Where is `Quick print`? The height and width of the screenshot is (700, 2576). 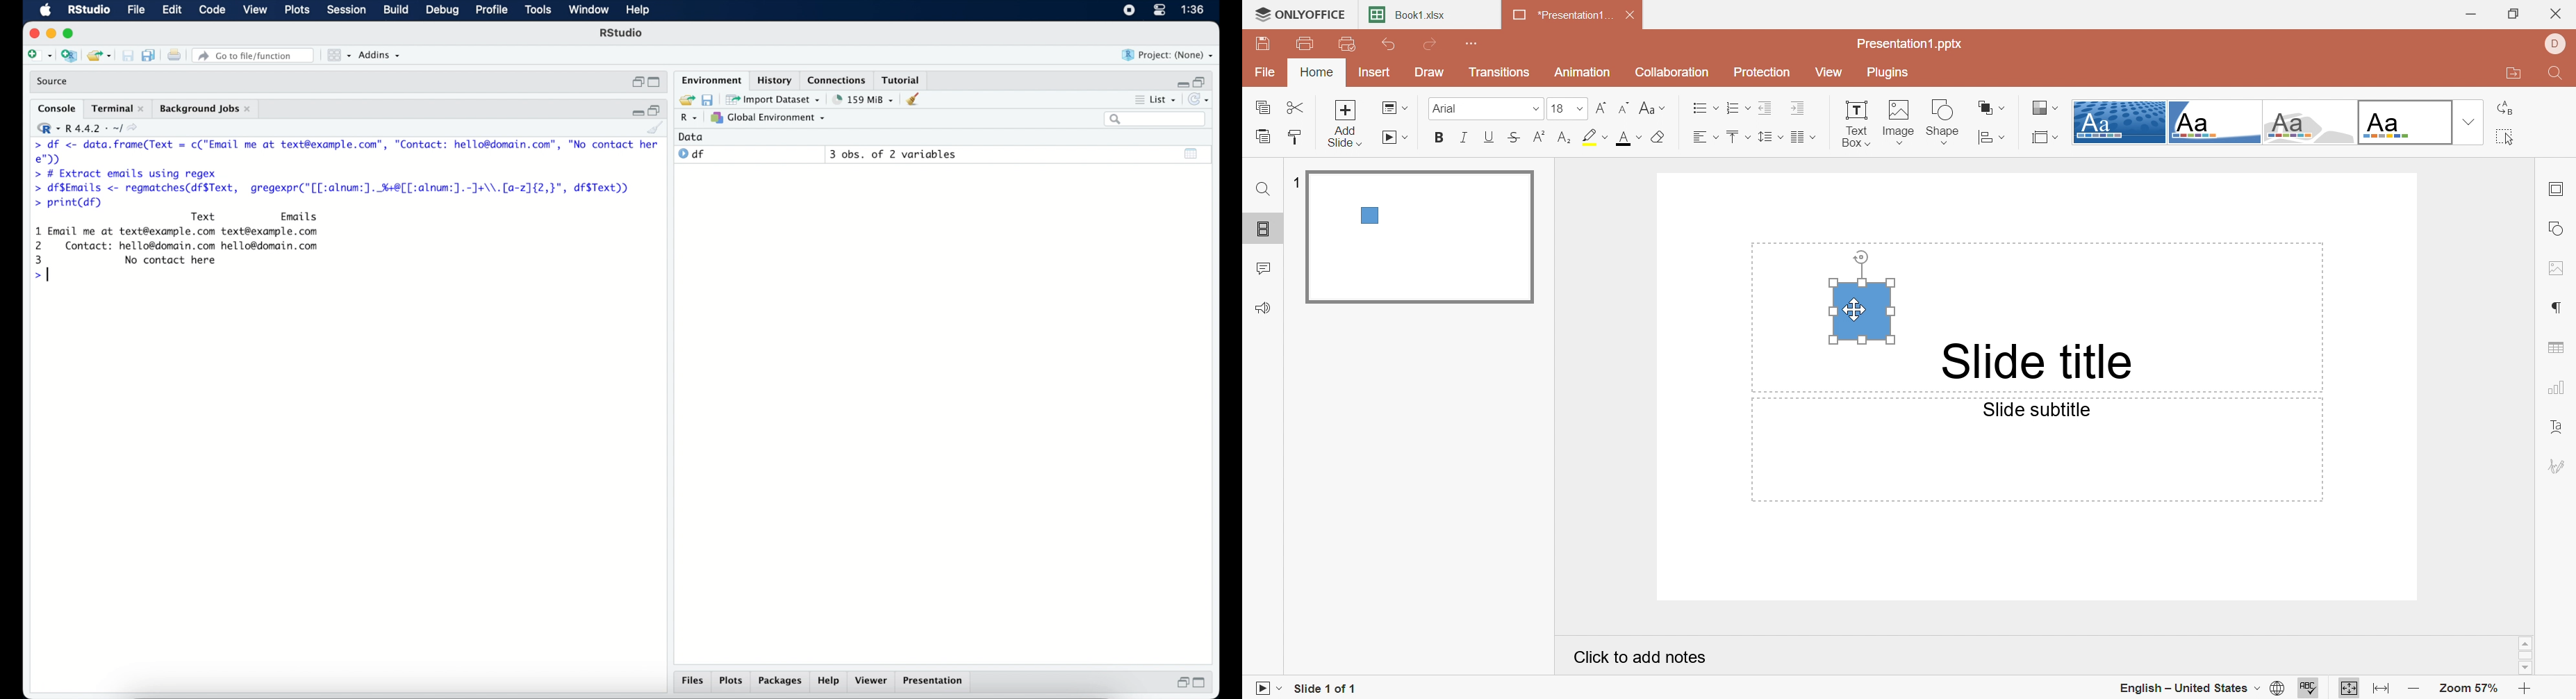 Quick print is located at coordinates (1348, 45).